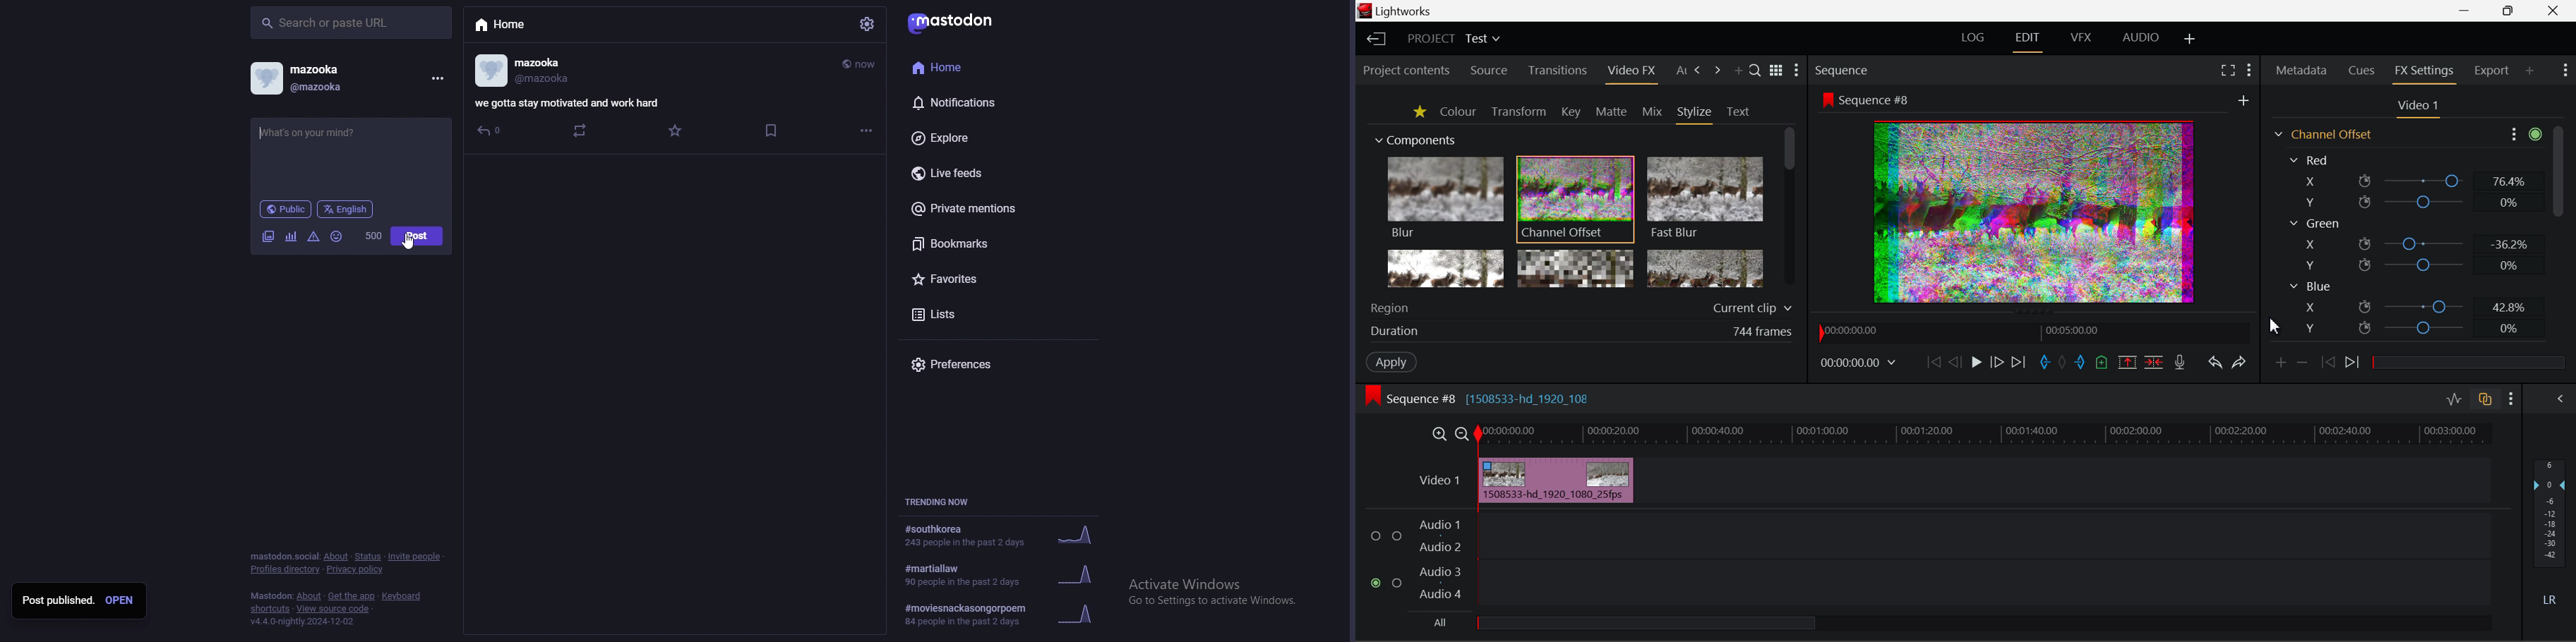 This screenshot has height=644, width=2576. I want to click on Transitions, so click(1556, 70).